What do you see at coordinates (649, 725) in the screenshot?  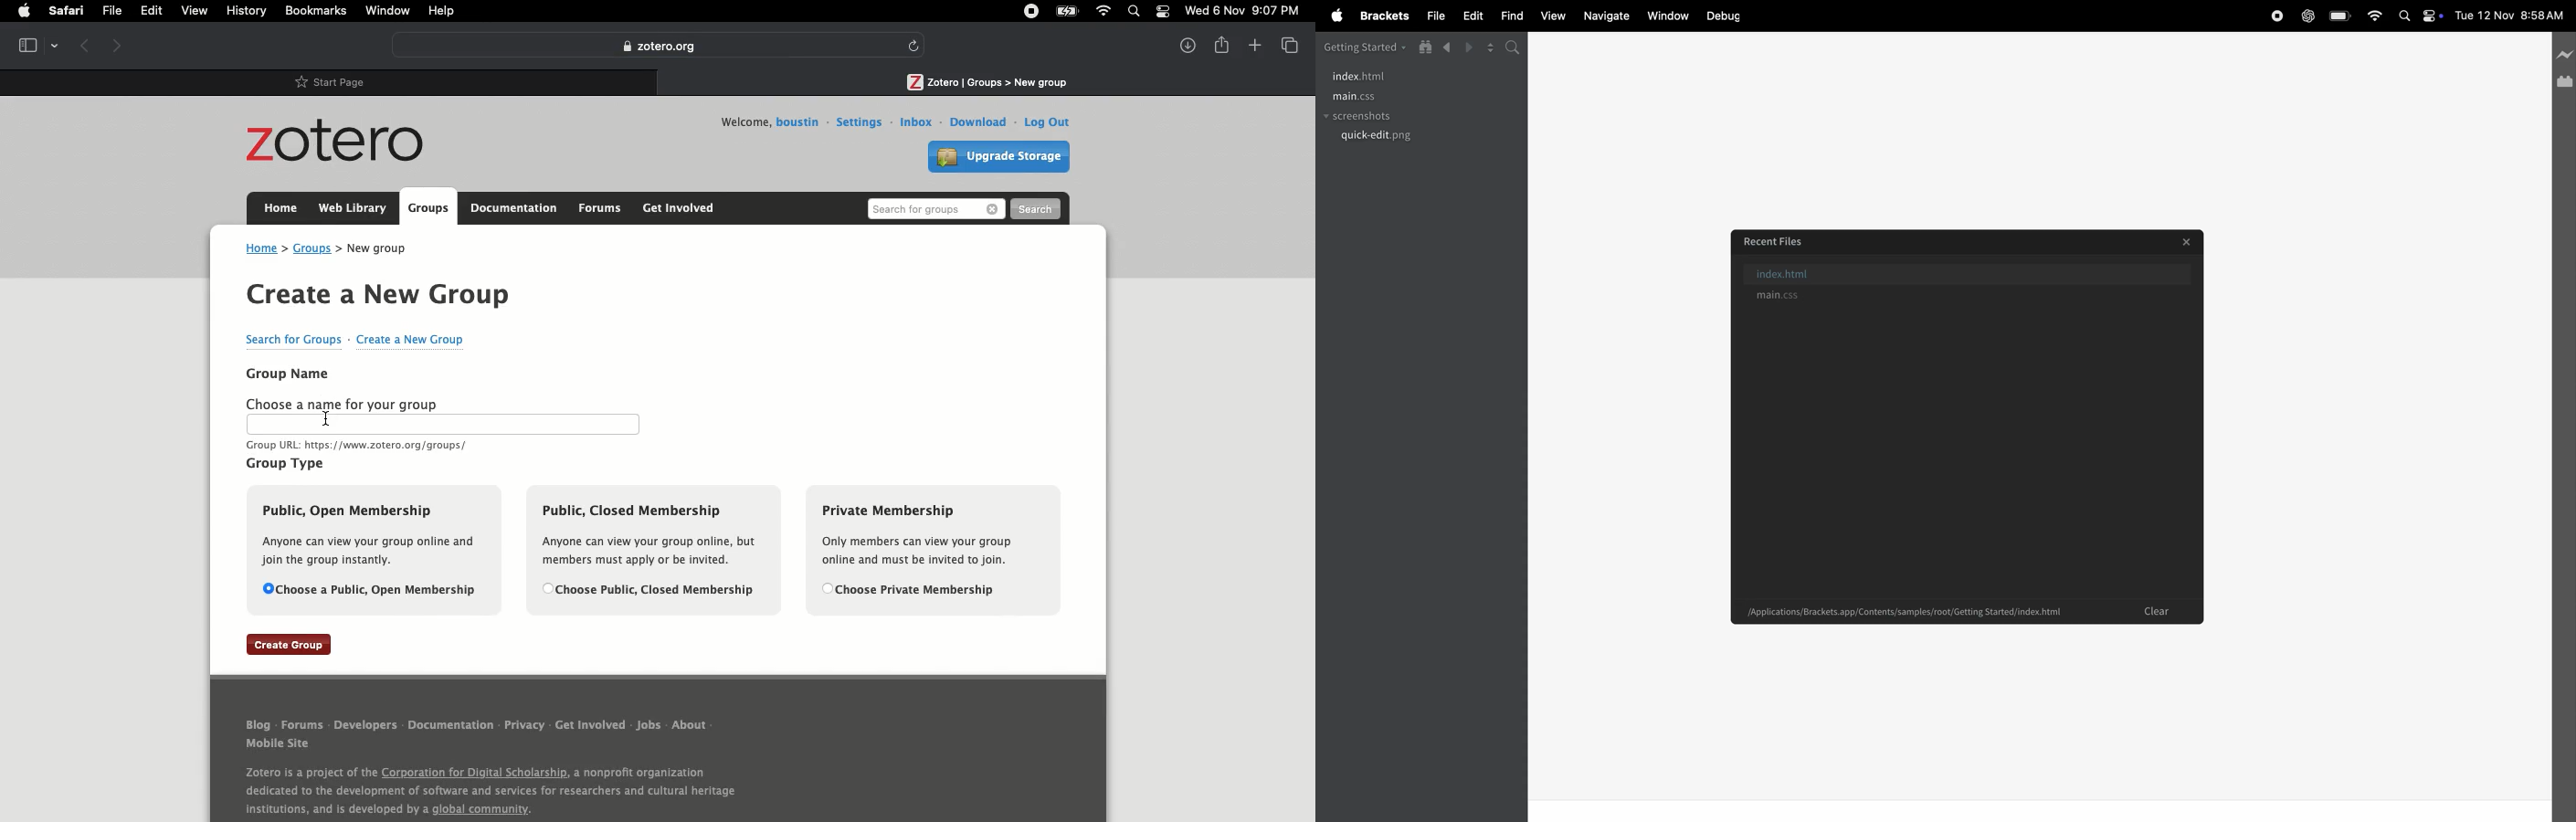 I see `Jobs` at bounding box center [649, 725].